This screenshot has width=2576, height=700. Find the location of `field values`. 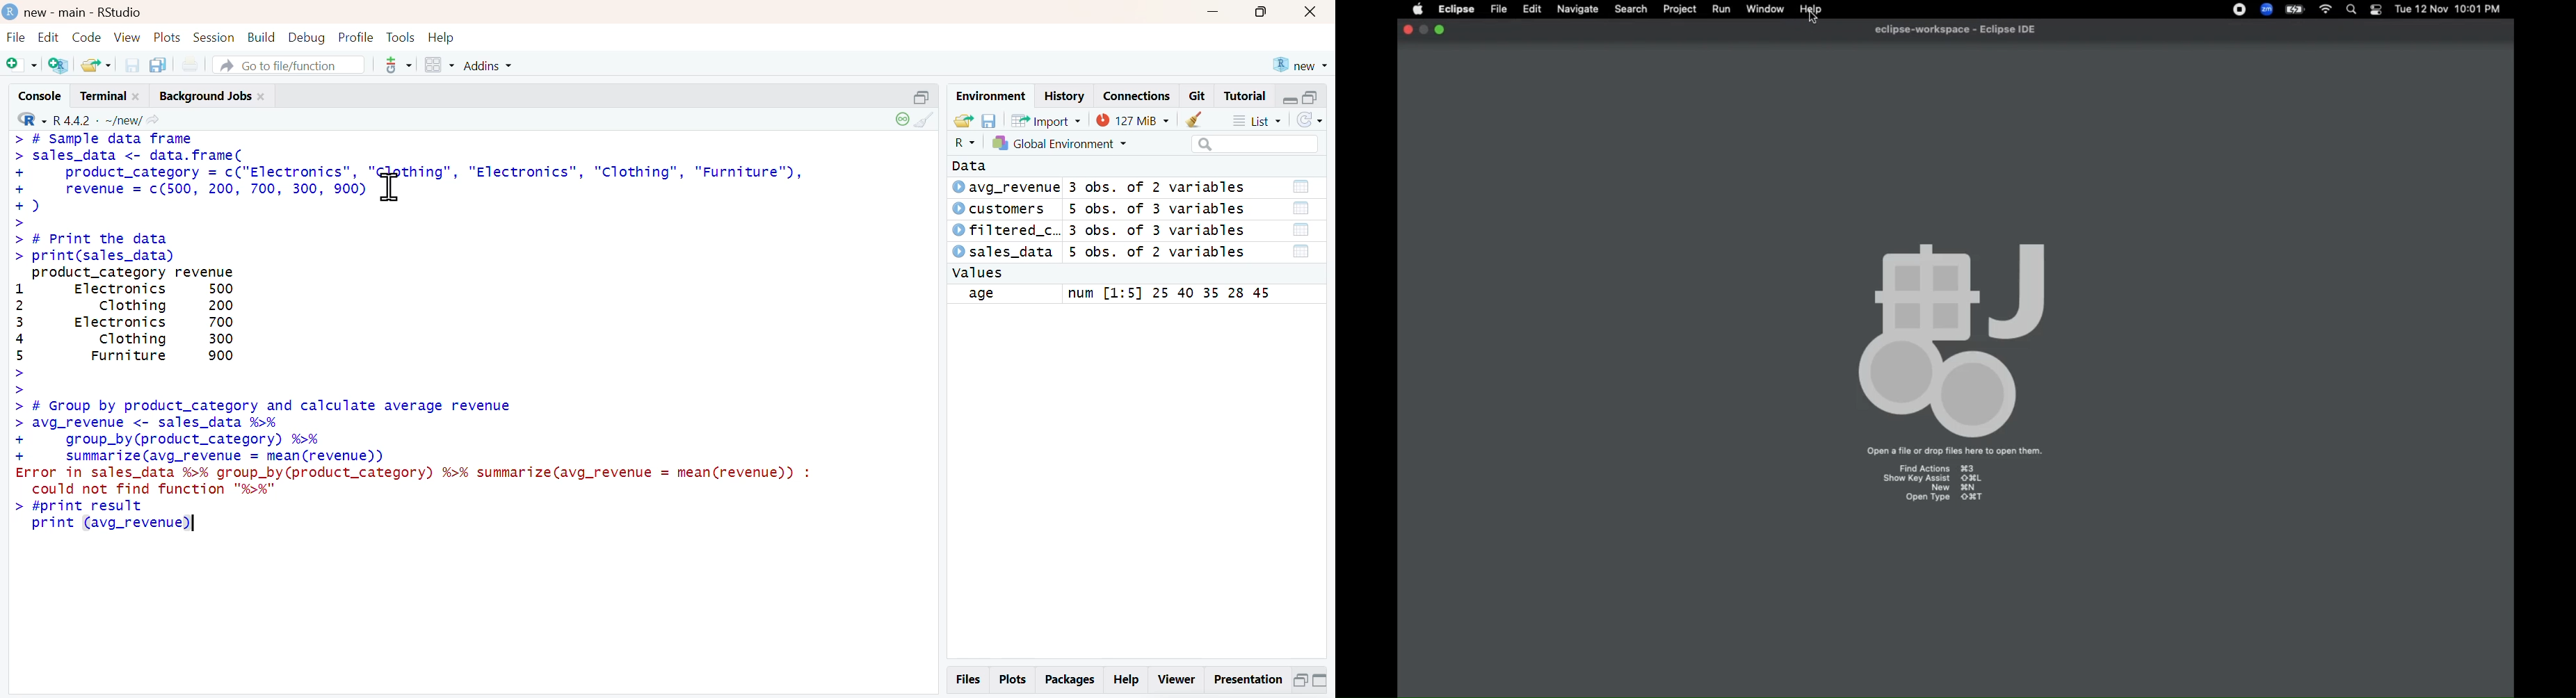

field values is located at coordinates (1166, 294).